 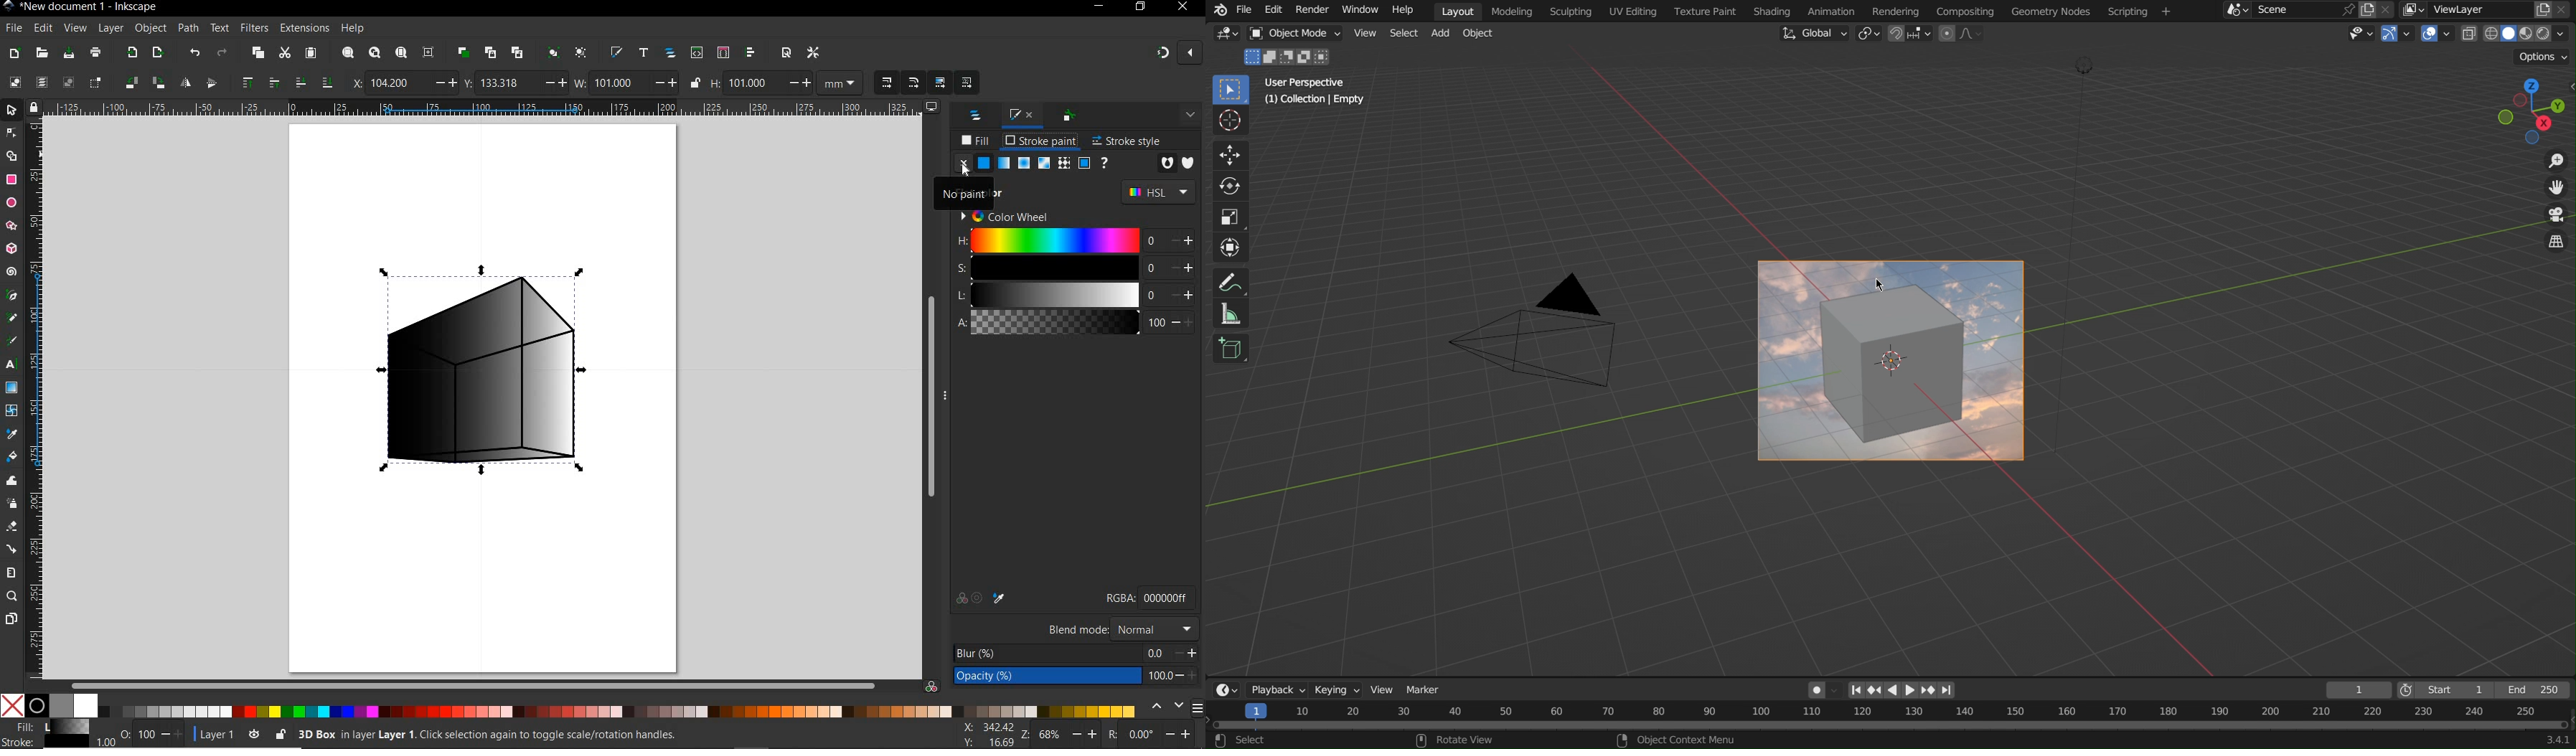 What do you see at coordinates (1429, 688) in the screenshot?
I see `Marker` at bounding box center [1429, 688].